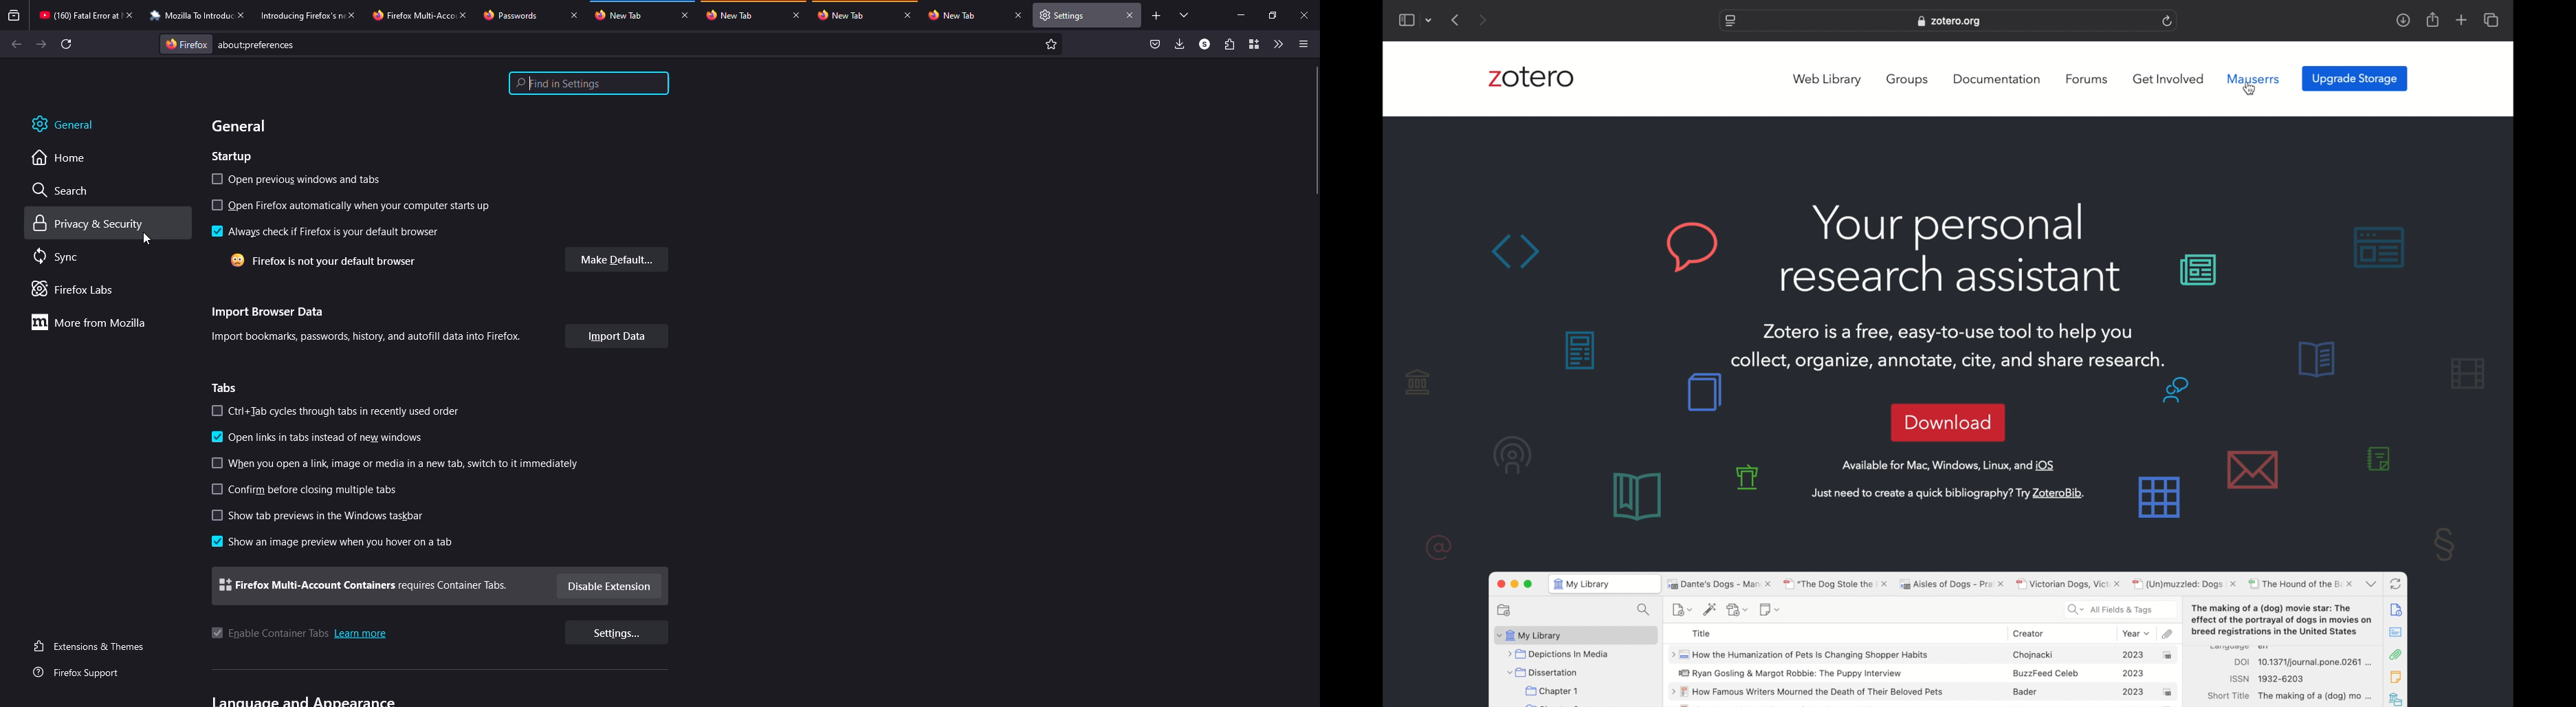  What do you see at coordinates (572, 14) in the screenshot?
I see `close` at bounding box center [572, 14].